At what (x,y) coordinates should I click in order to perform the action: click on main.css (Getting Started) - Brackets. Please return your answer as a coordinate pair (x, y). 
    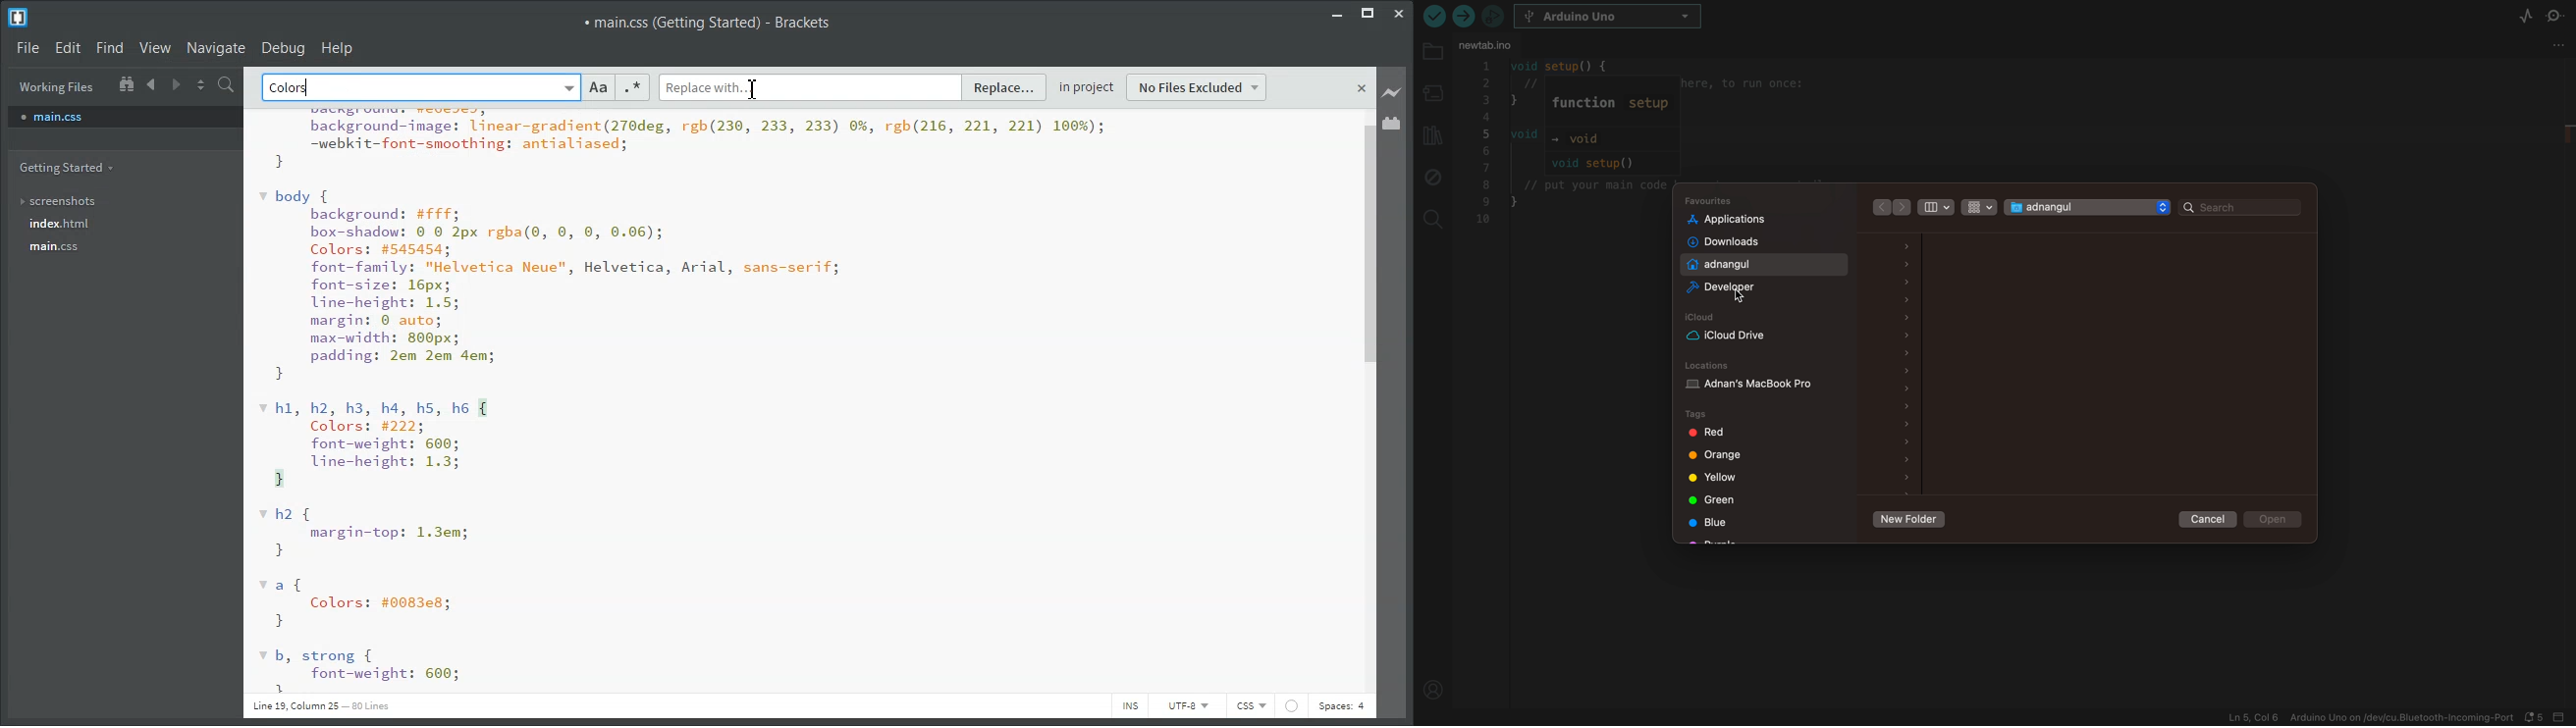
    Looking at the image, I should click on (707, 23).